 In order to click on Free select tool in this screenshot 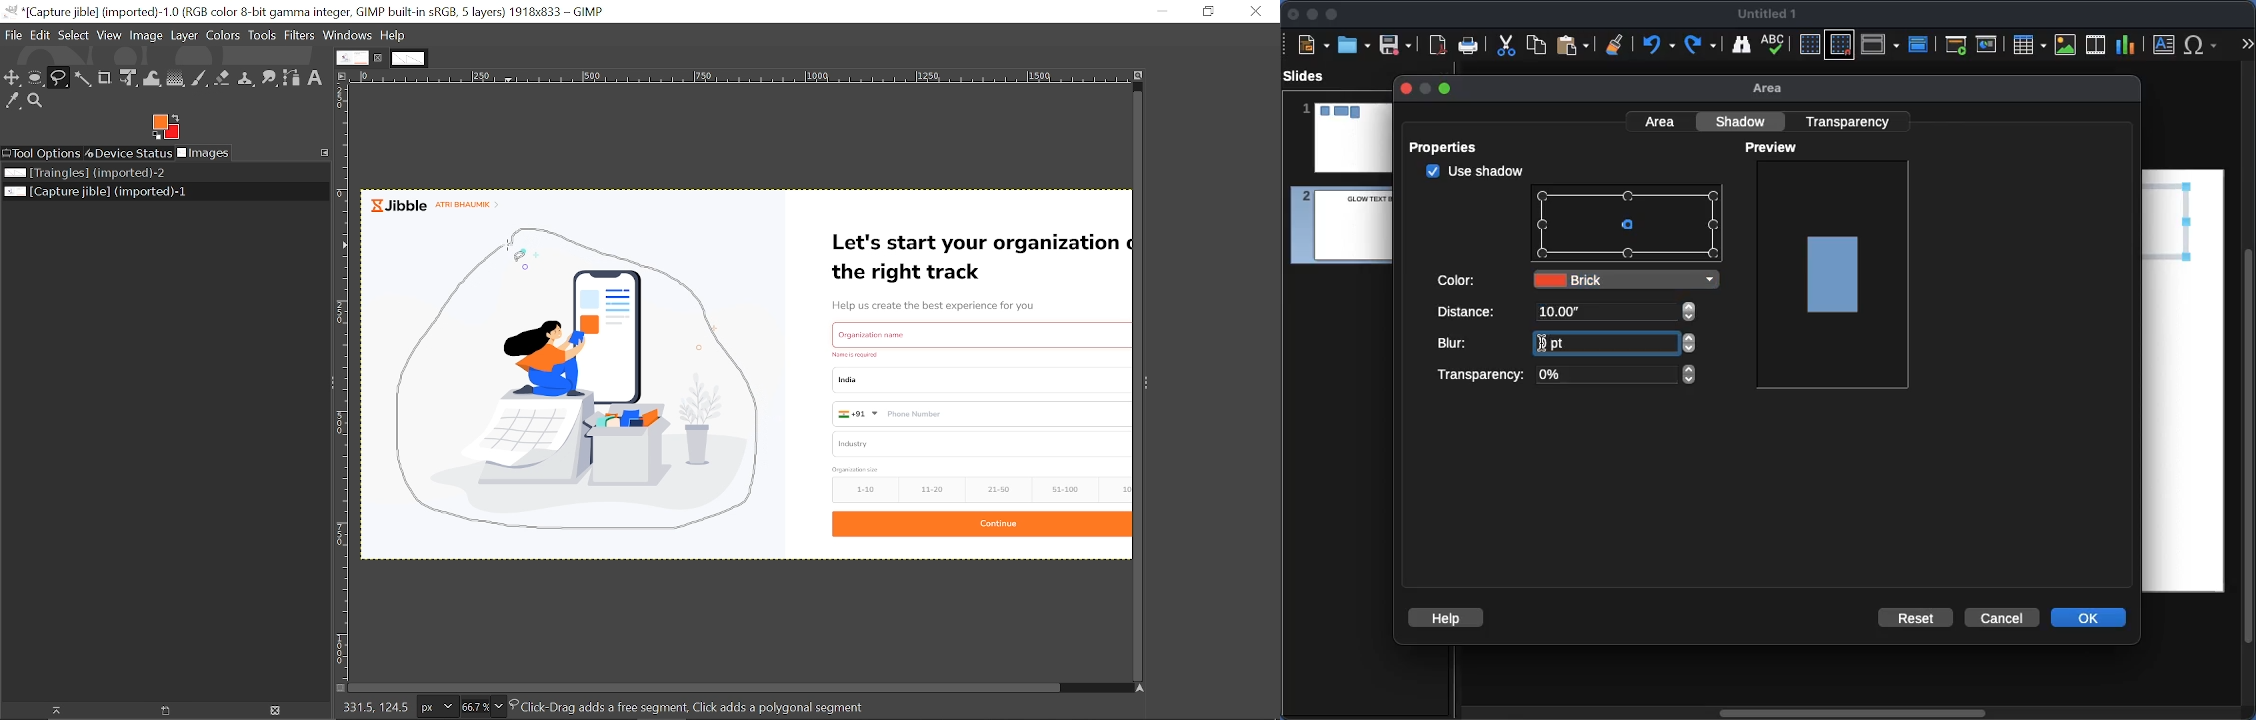, I will do `click(60, 79)`.